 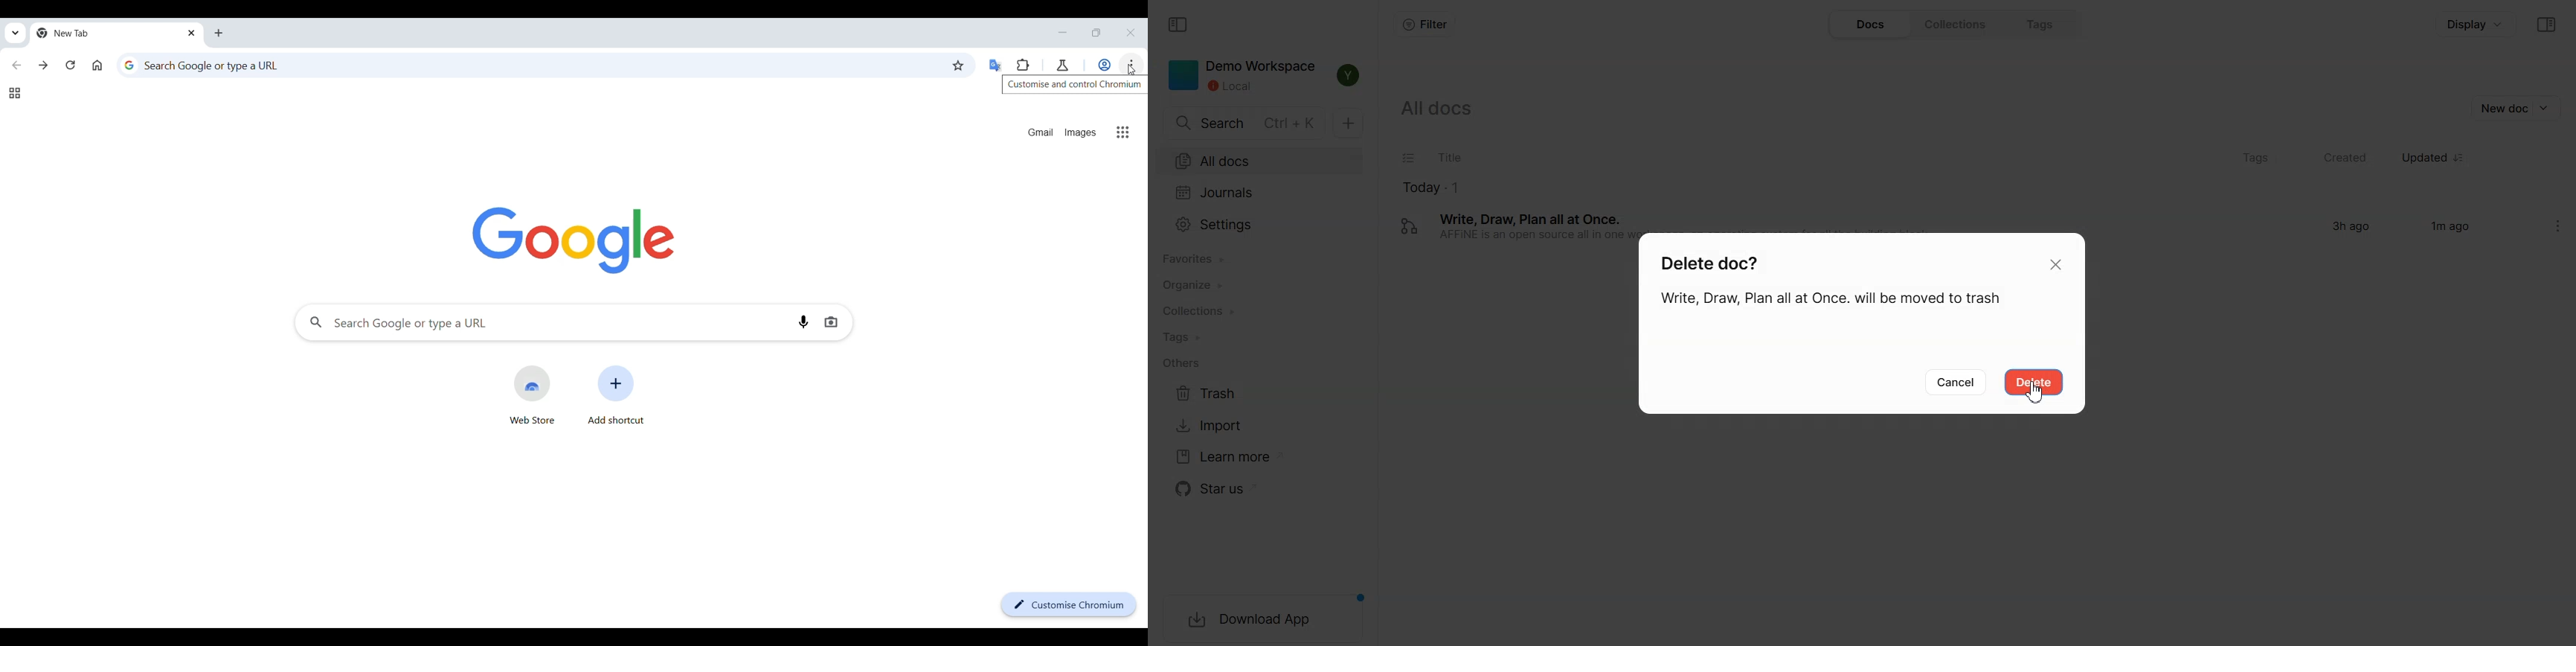 I want to click on Tags, so click(x=2253, y=159).